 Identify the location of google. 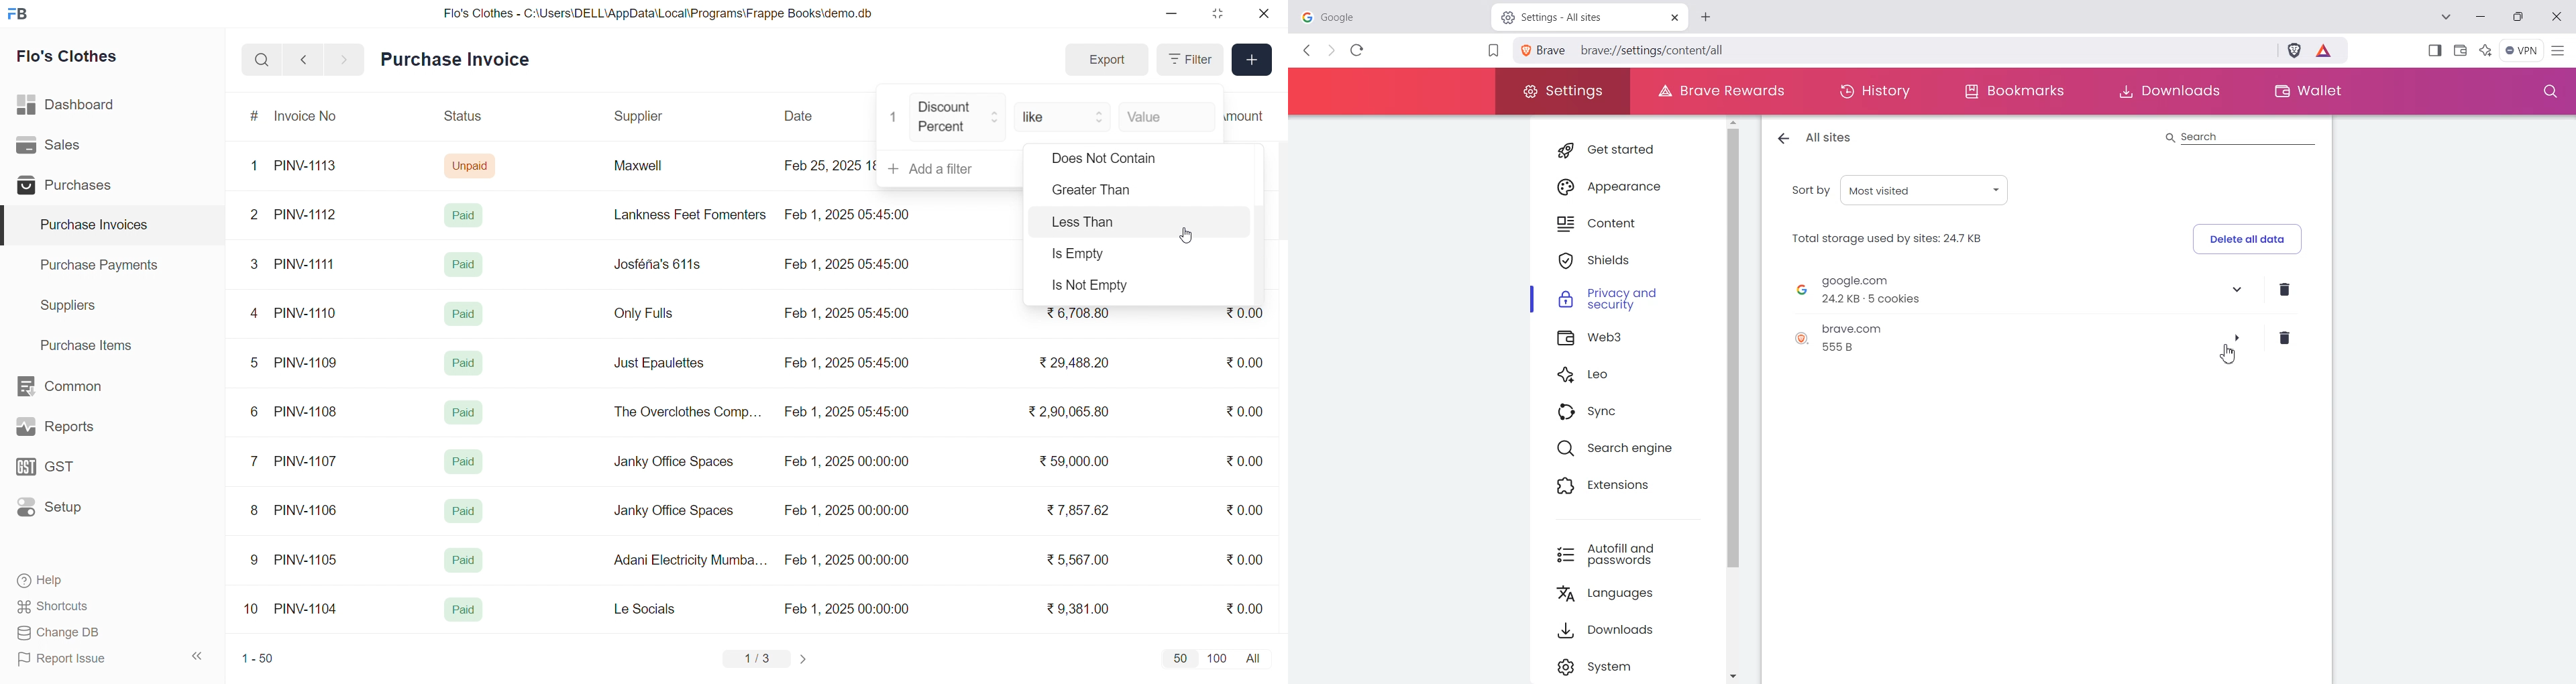
(1389, 15).